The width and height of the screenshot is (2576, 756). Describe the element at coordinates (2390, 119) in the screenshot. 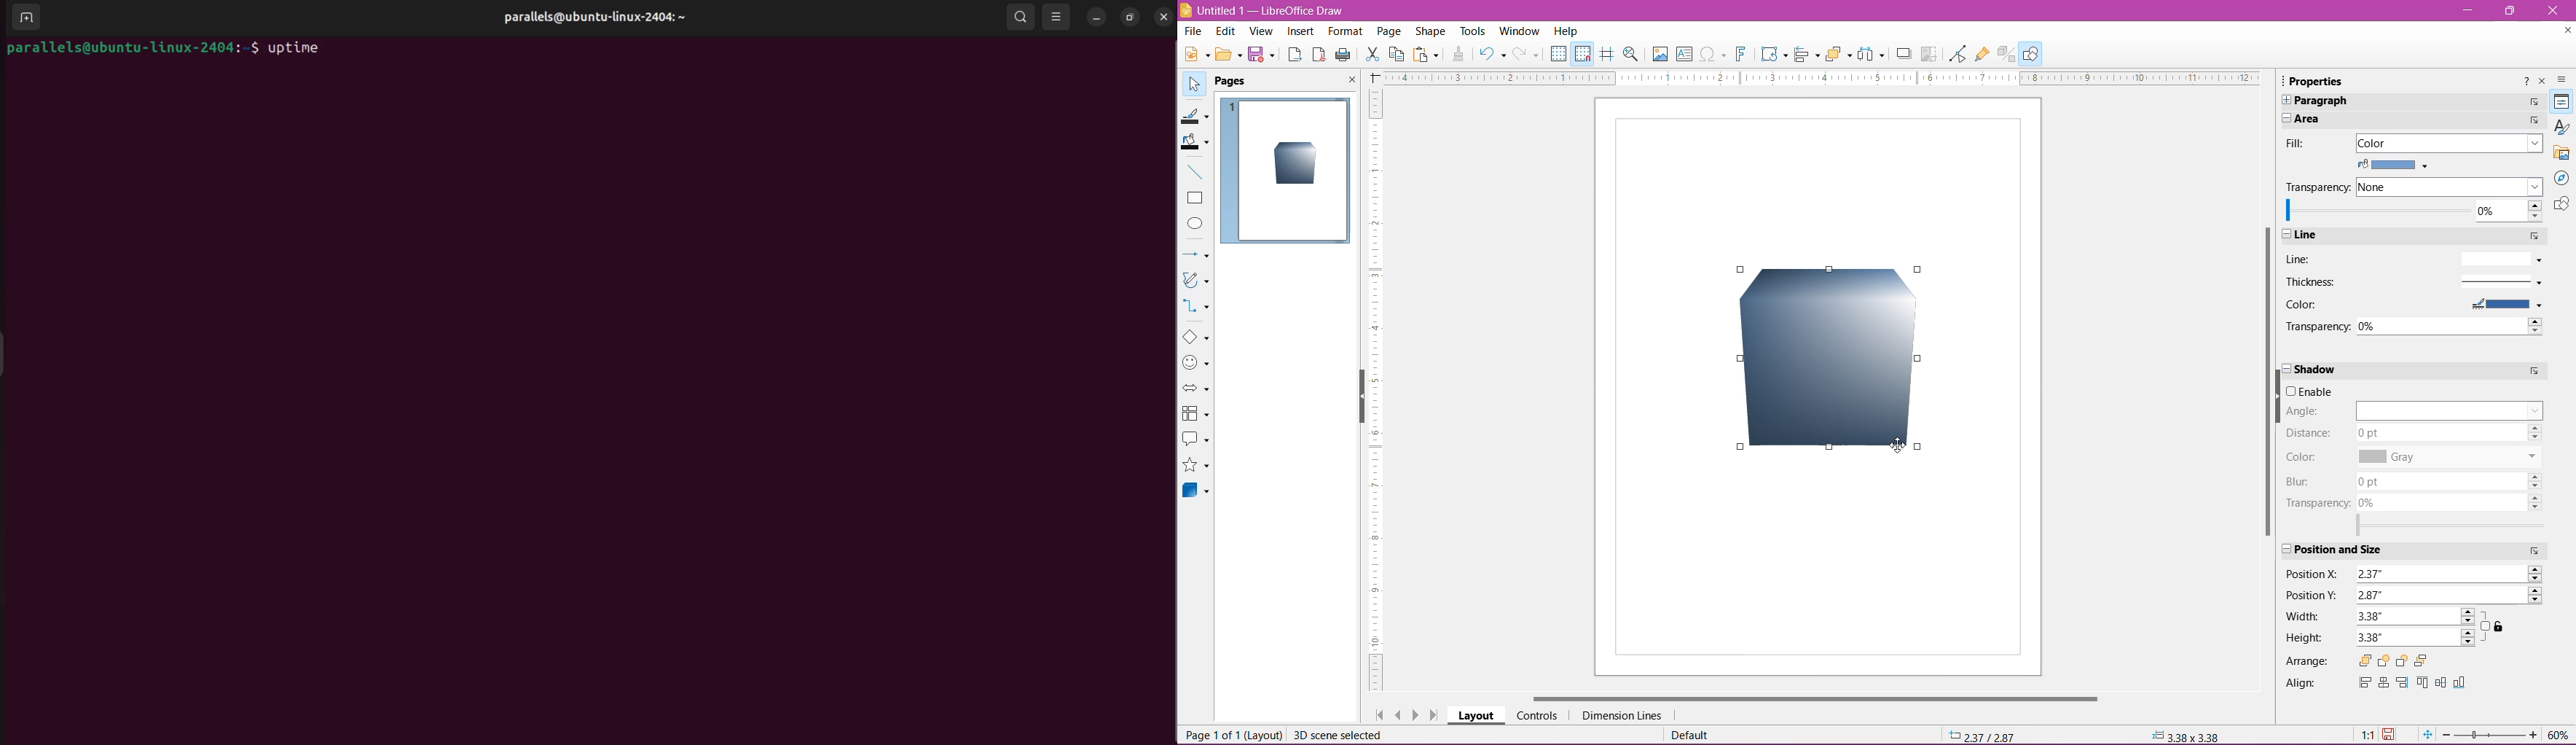

I see `Area` at that location.